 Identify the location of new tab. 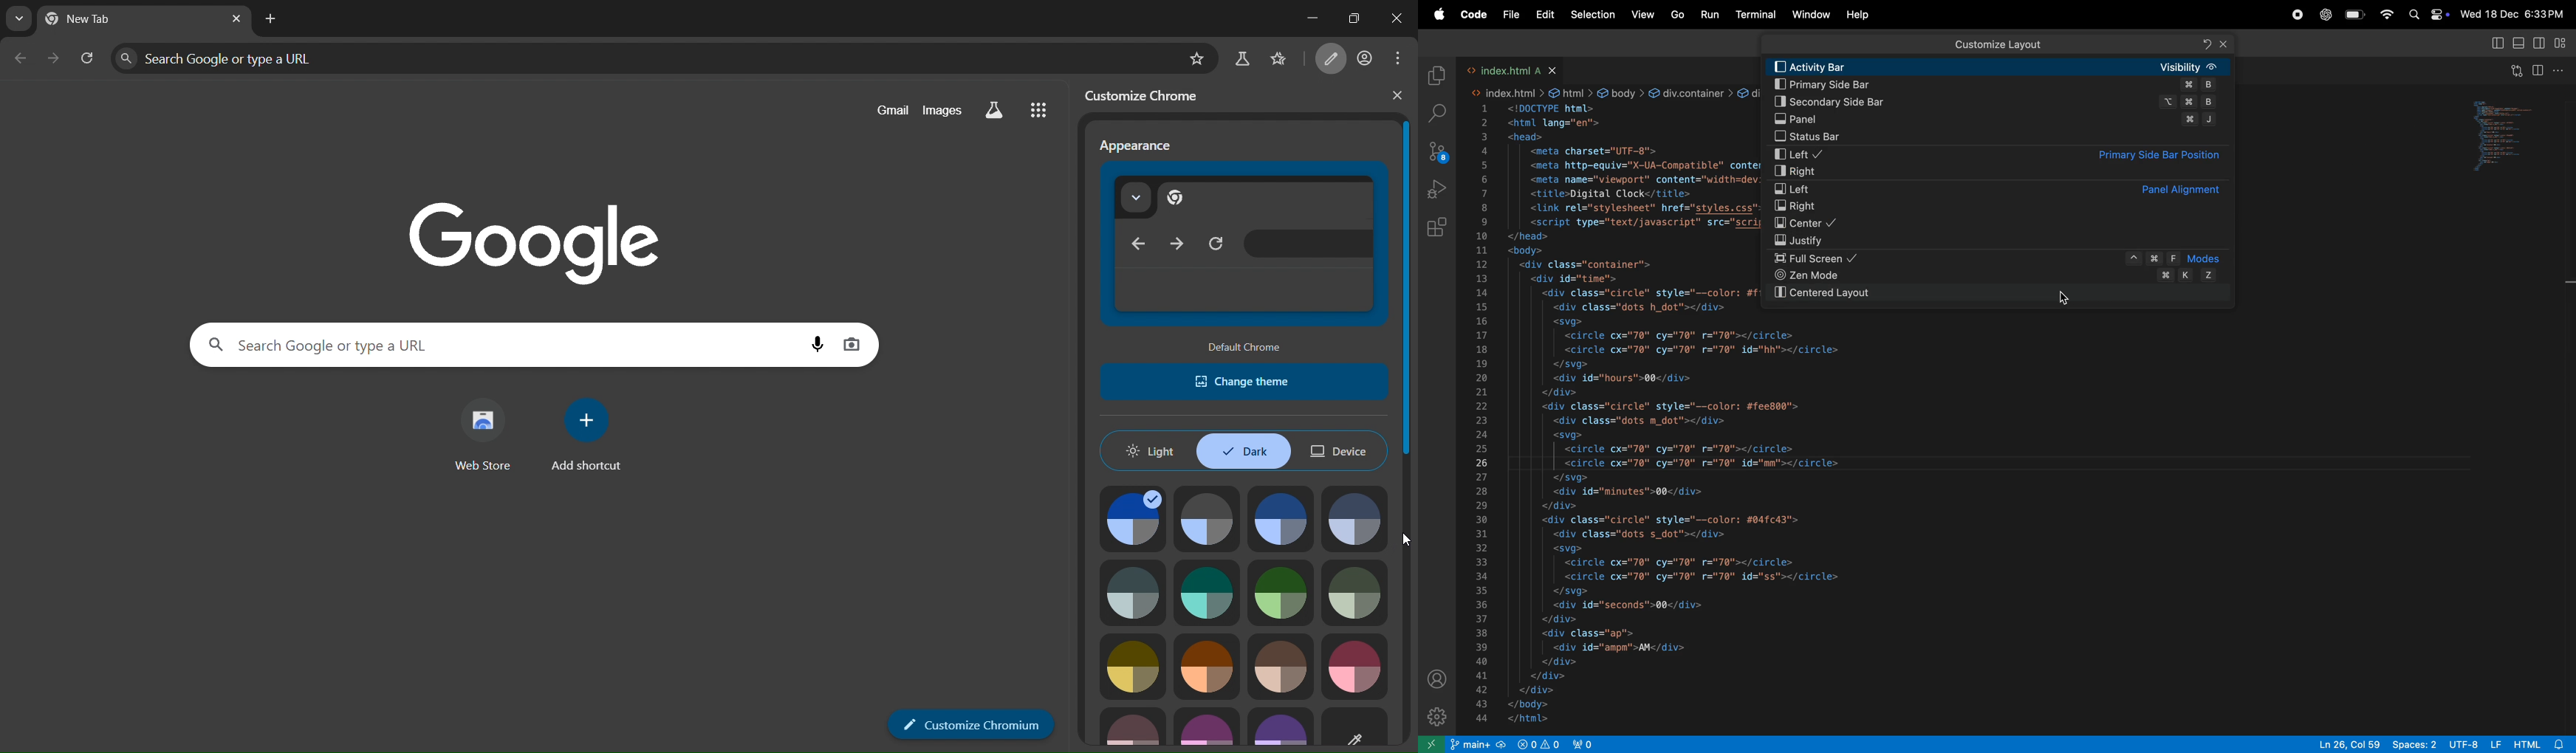
(275, 18).